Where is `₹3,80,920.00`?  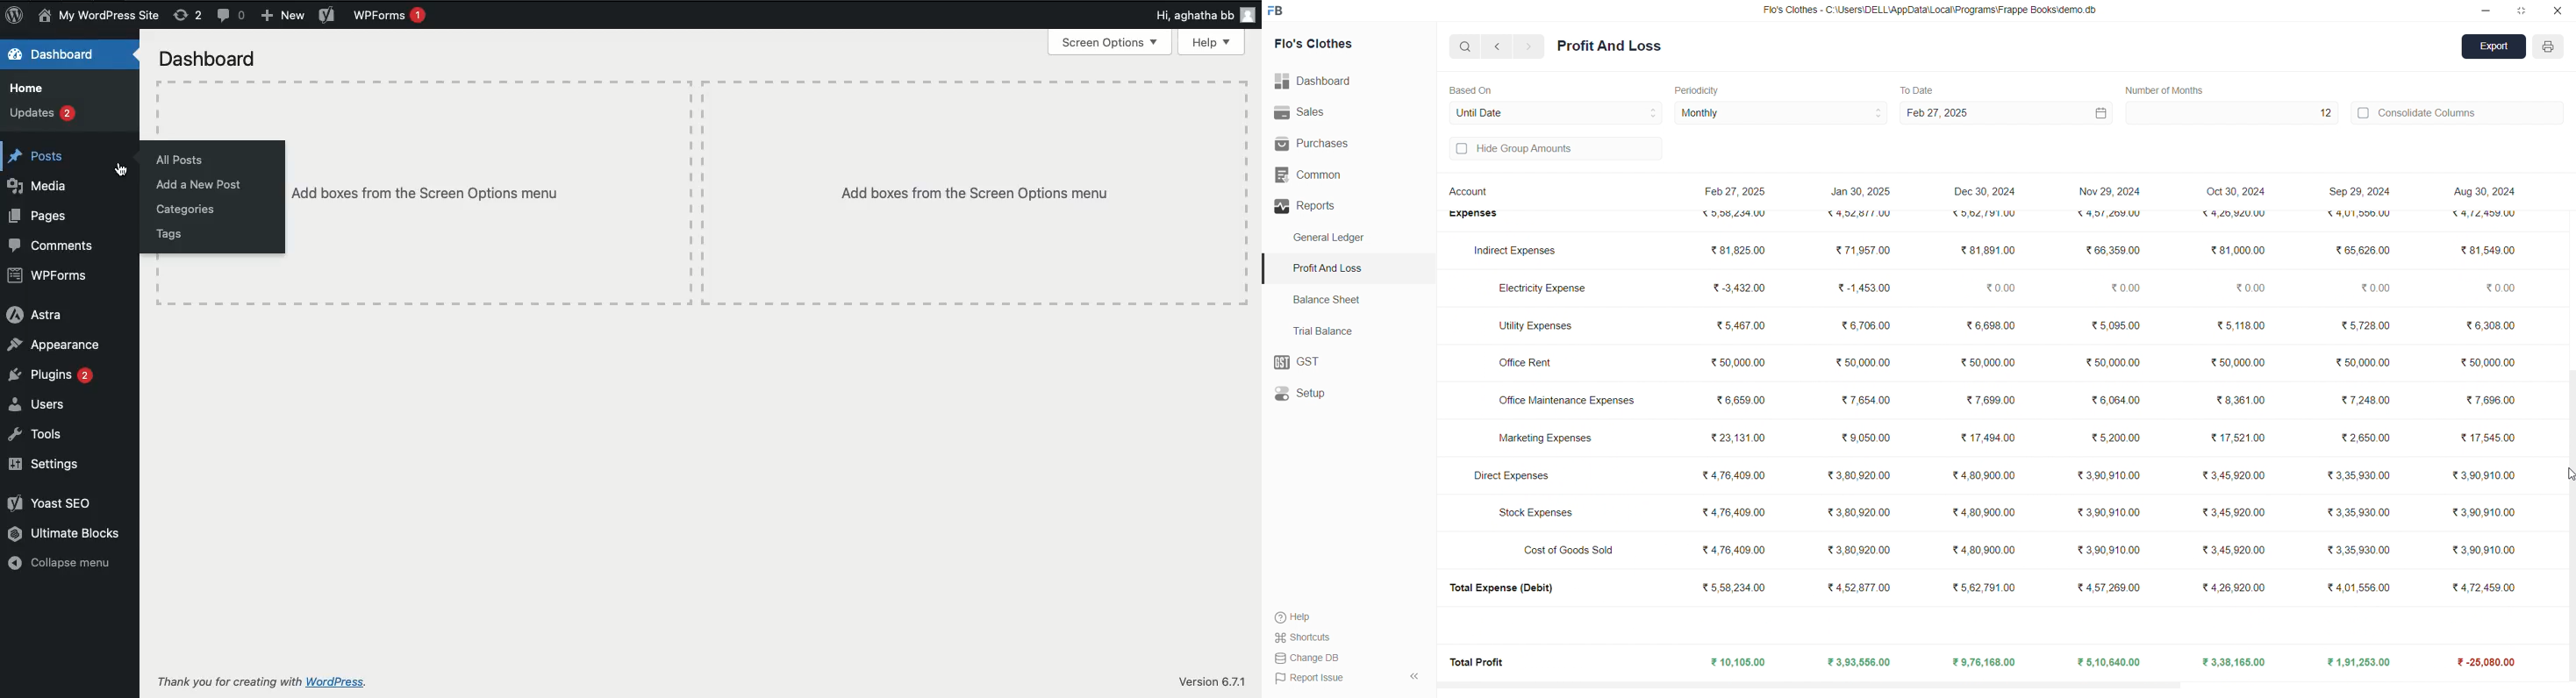 ₹3,80,920.00 is located at coordinates (1863, 548).